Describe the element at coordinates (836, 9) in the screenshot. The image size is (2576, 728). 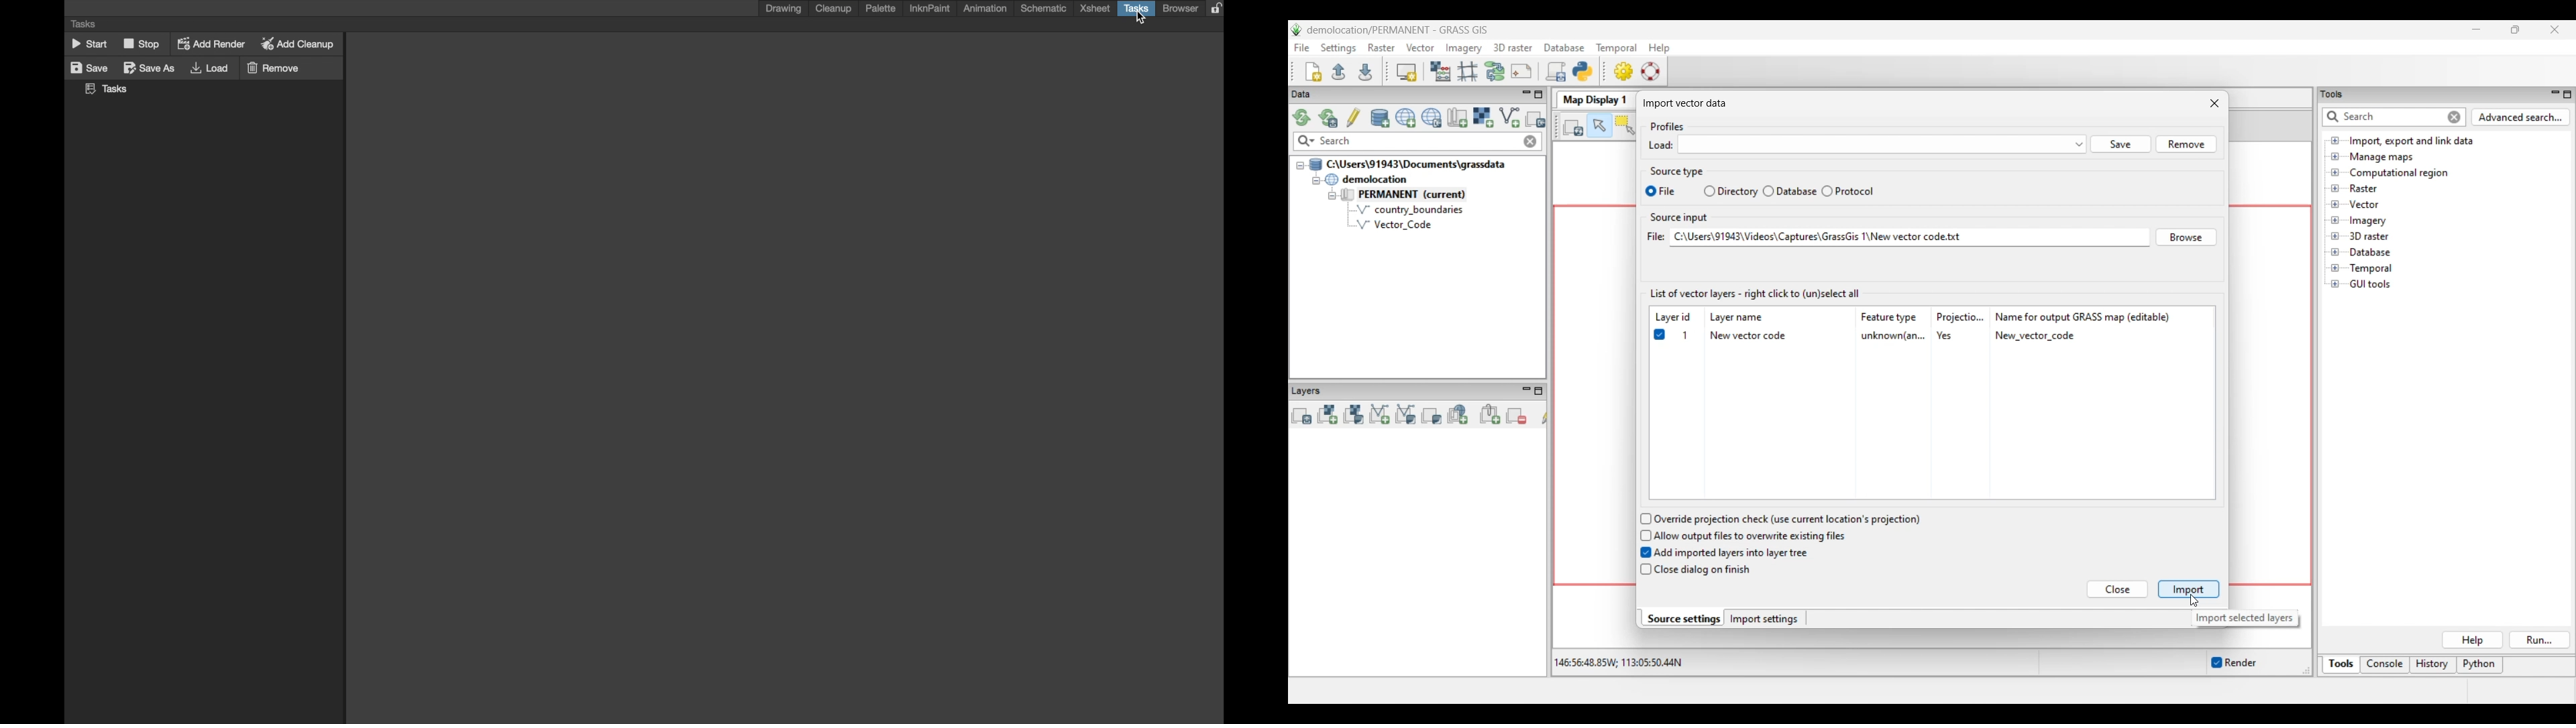
I see `cleanup` at that location.